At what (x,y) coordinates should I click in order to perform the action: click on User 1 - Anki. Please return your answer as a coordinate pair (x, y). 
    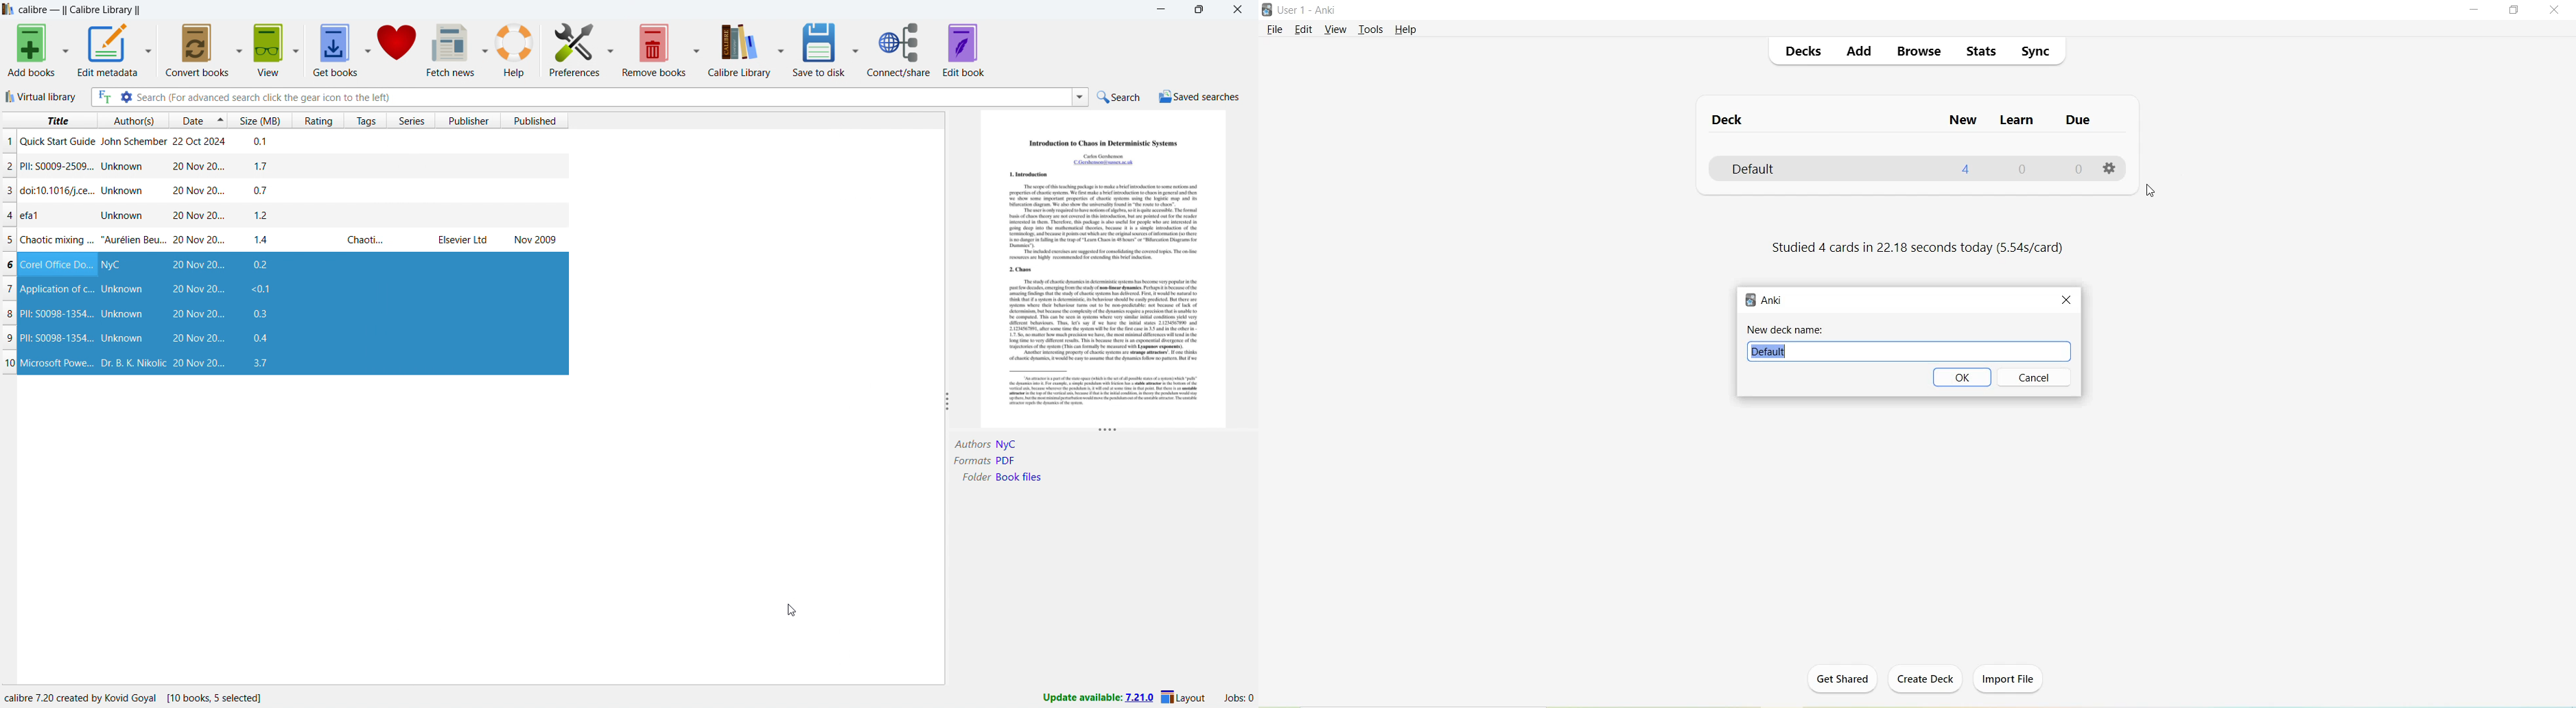
    Looking at the image, I should click on (1309, 10).